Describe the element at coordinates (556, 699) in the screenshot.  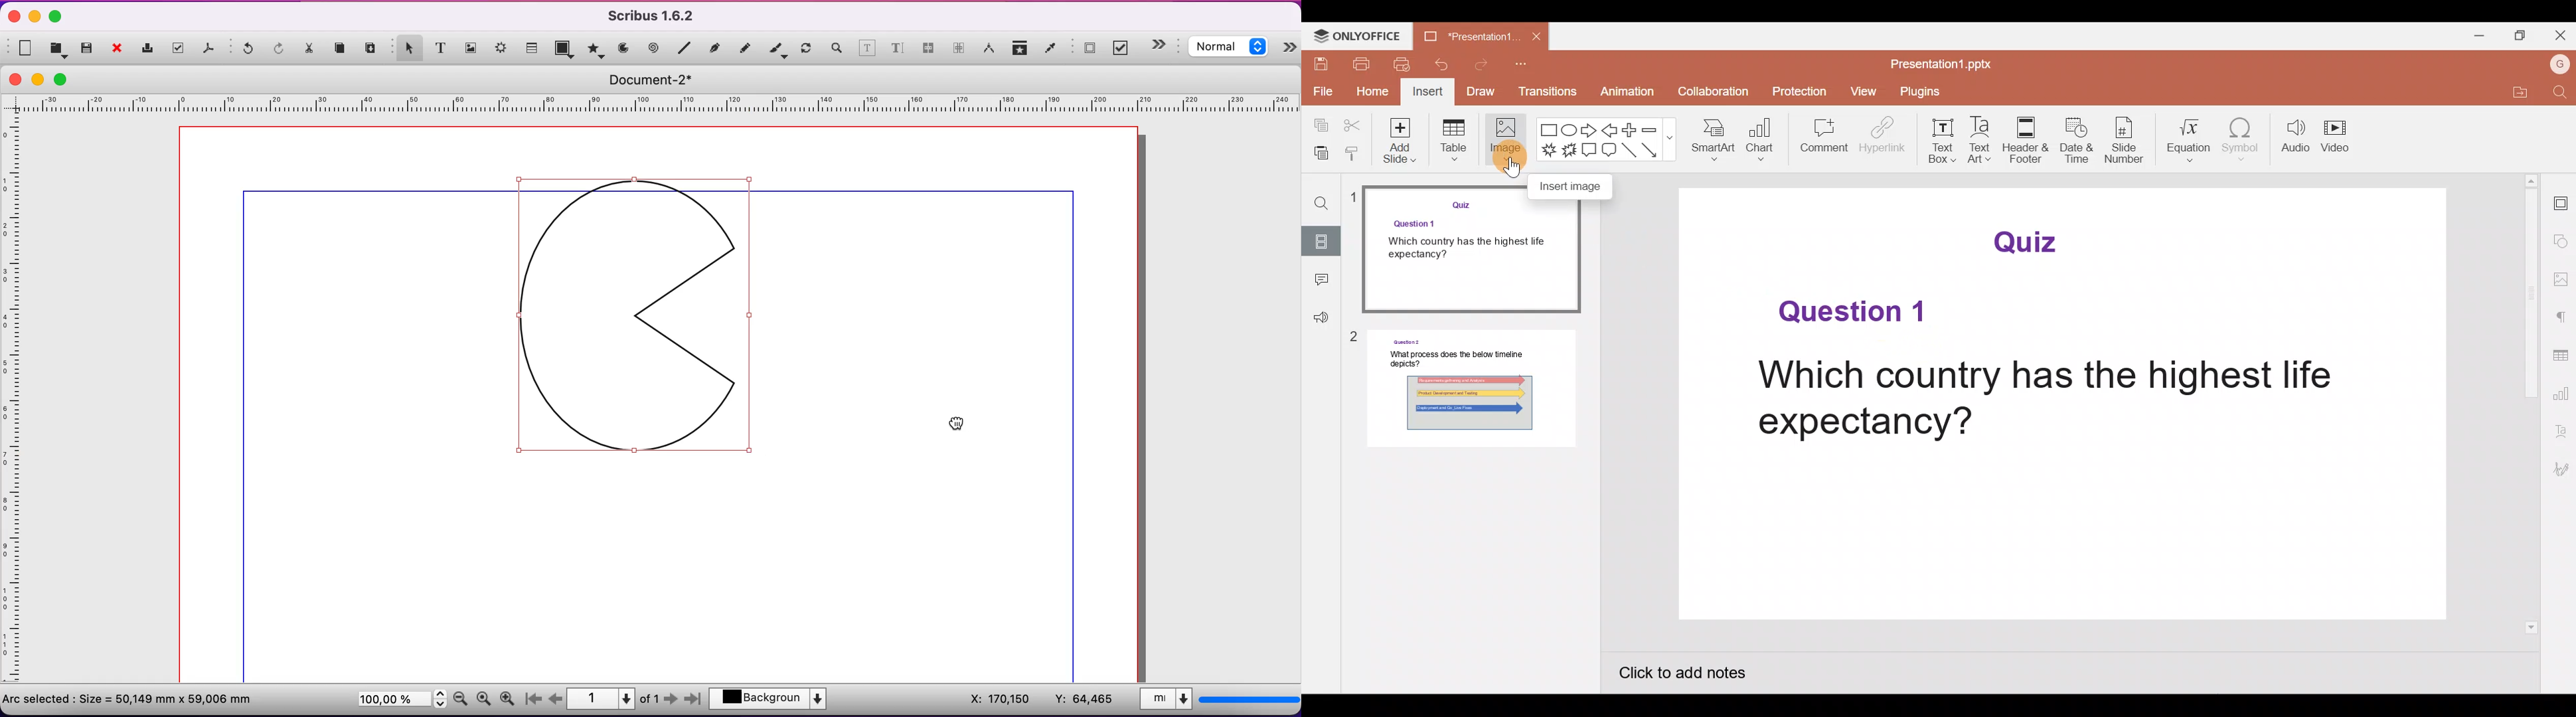
I see `go one page backwards` at that location.